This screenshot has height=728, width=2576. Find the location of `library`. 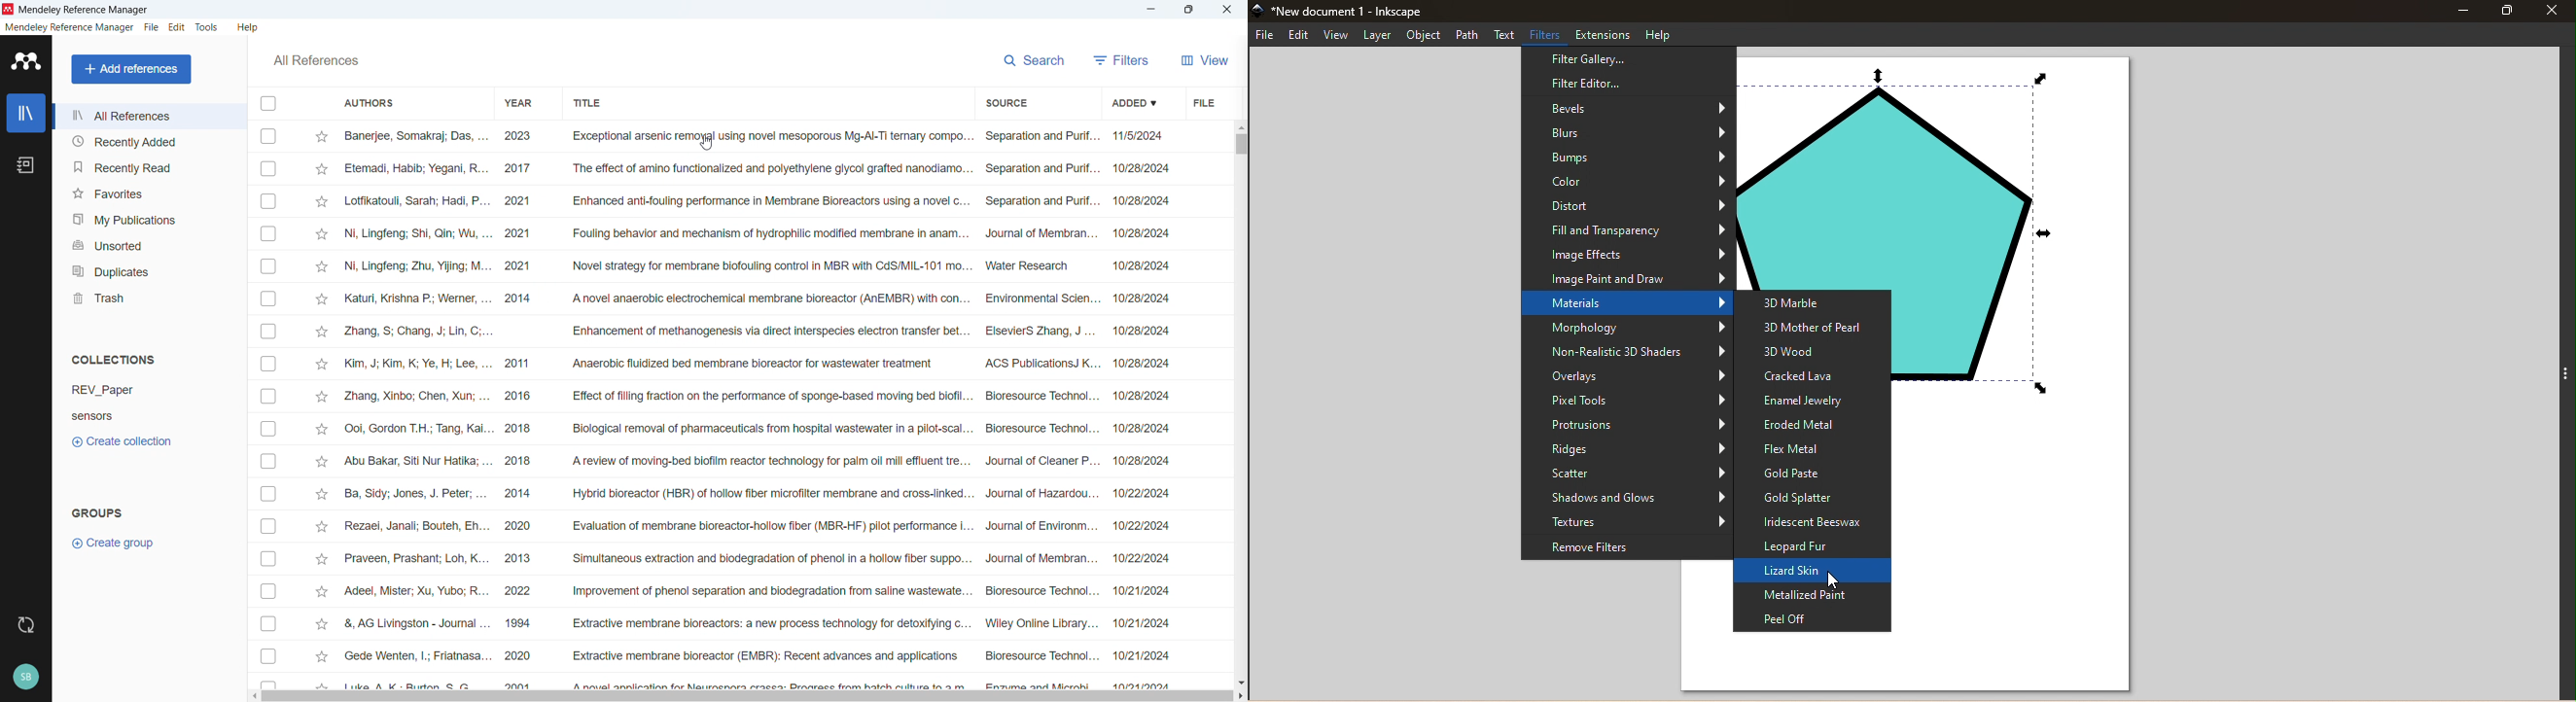

library is located at coordinates (25, 112).